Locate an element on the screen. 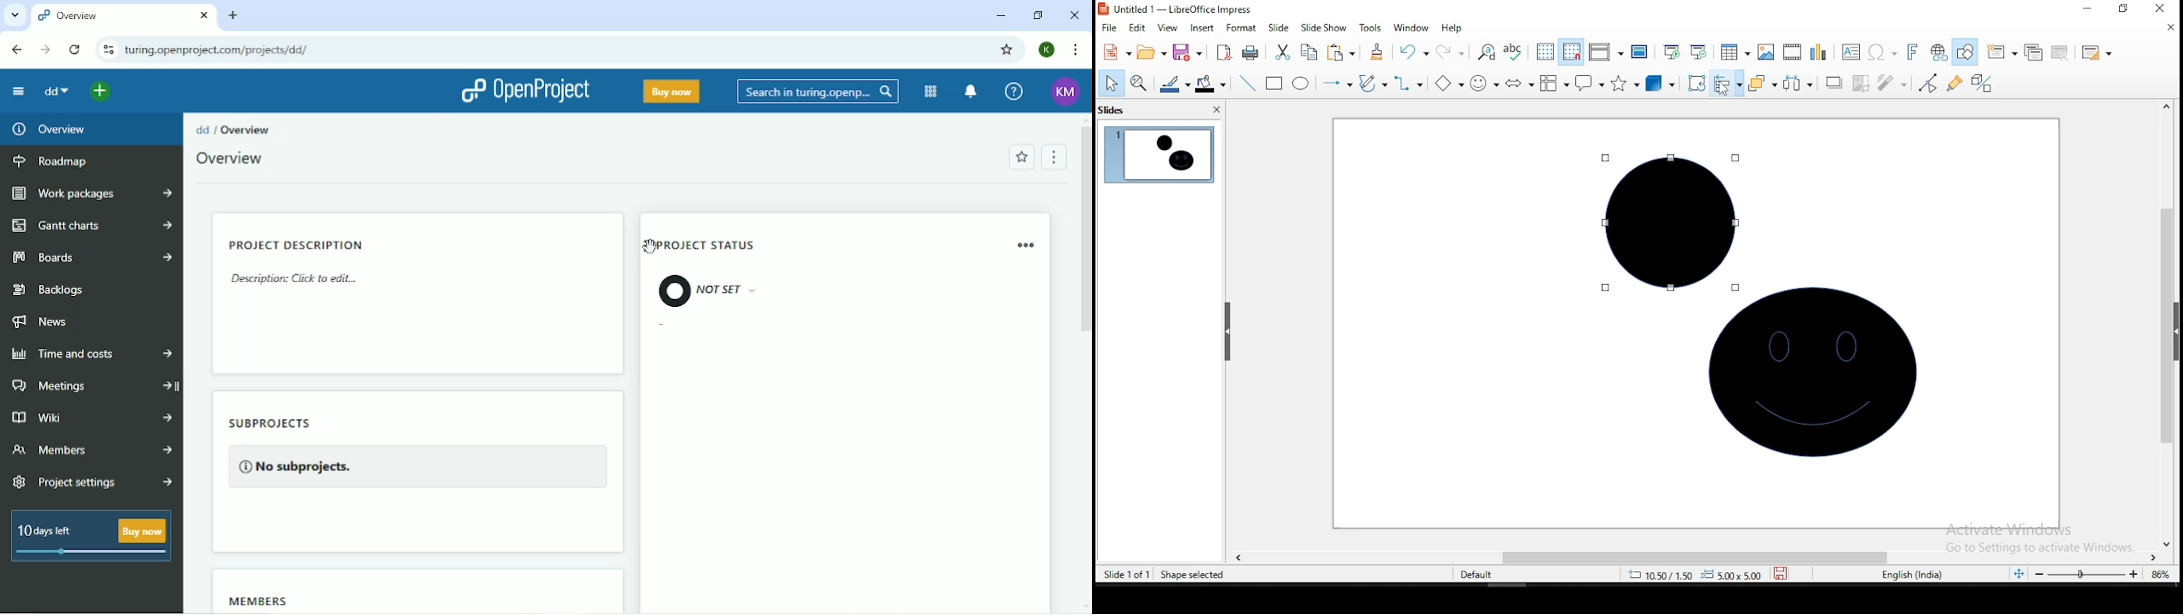  redo is located at coordinates (1452, 52).